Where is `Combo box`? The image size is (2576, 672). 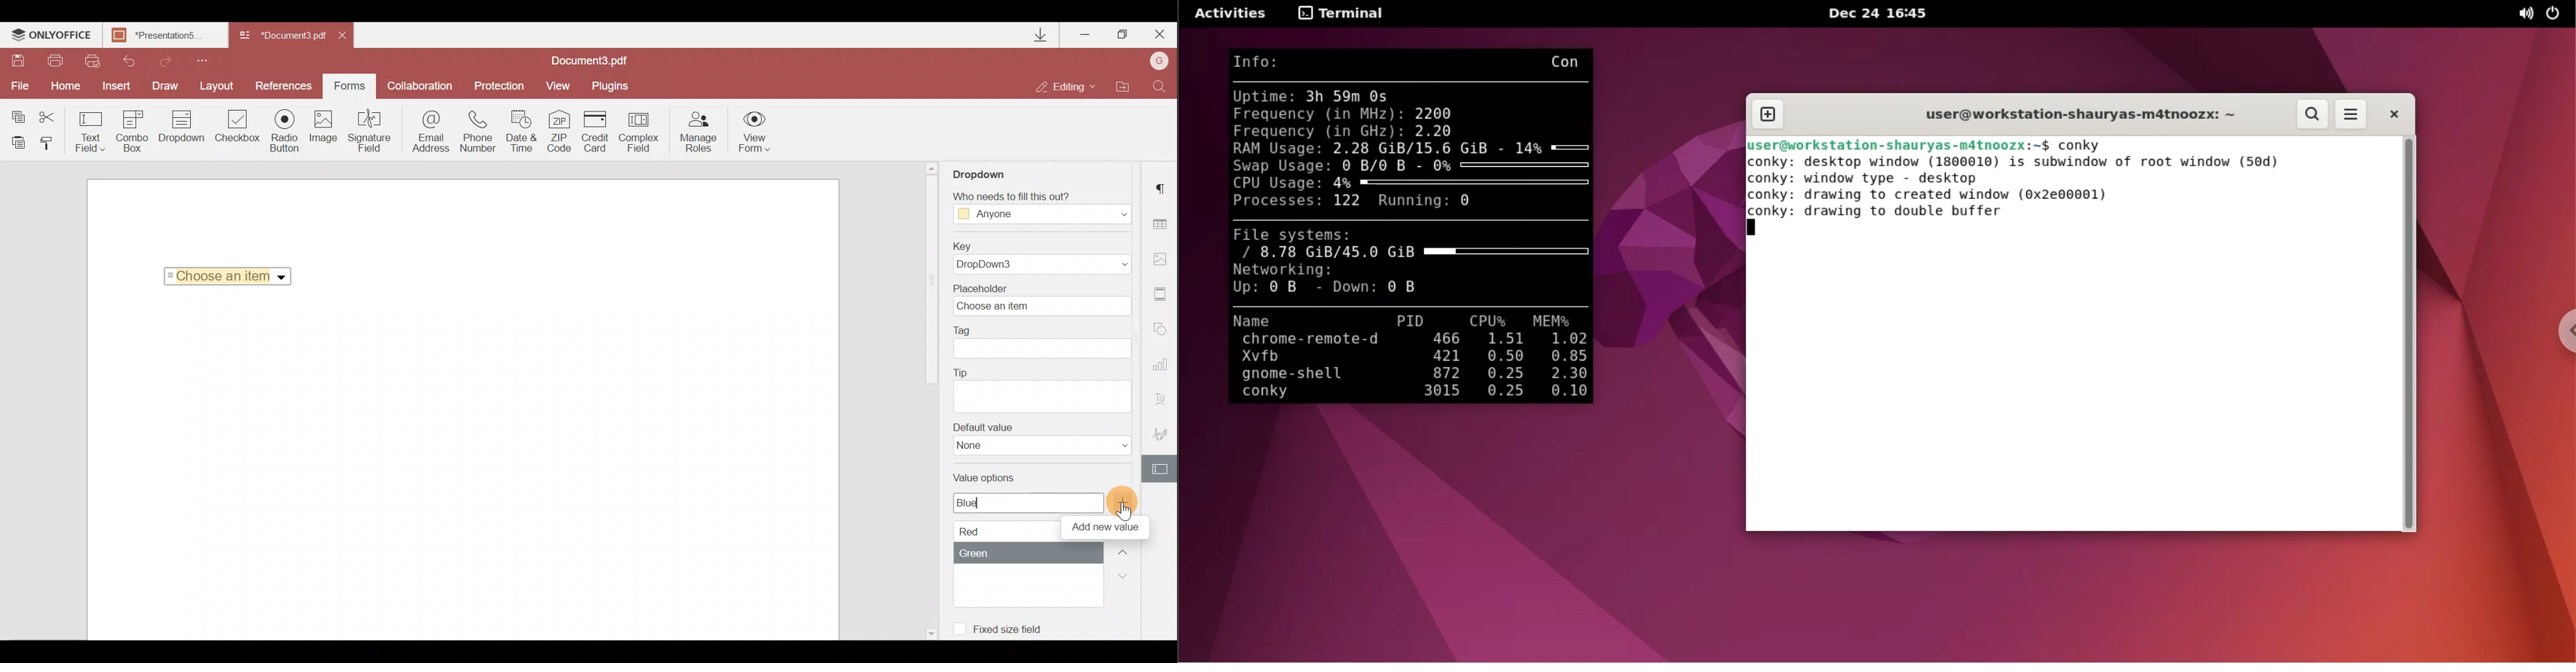
Combo box is located at coordinates (131, 131).